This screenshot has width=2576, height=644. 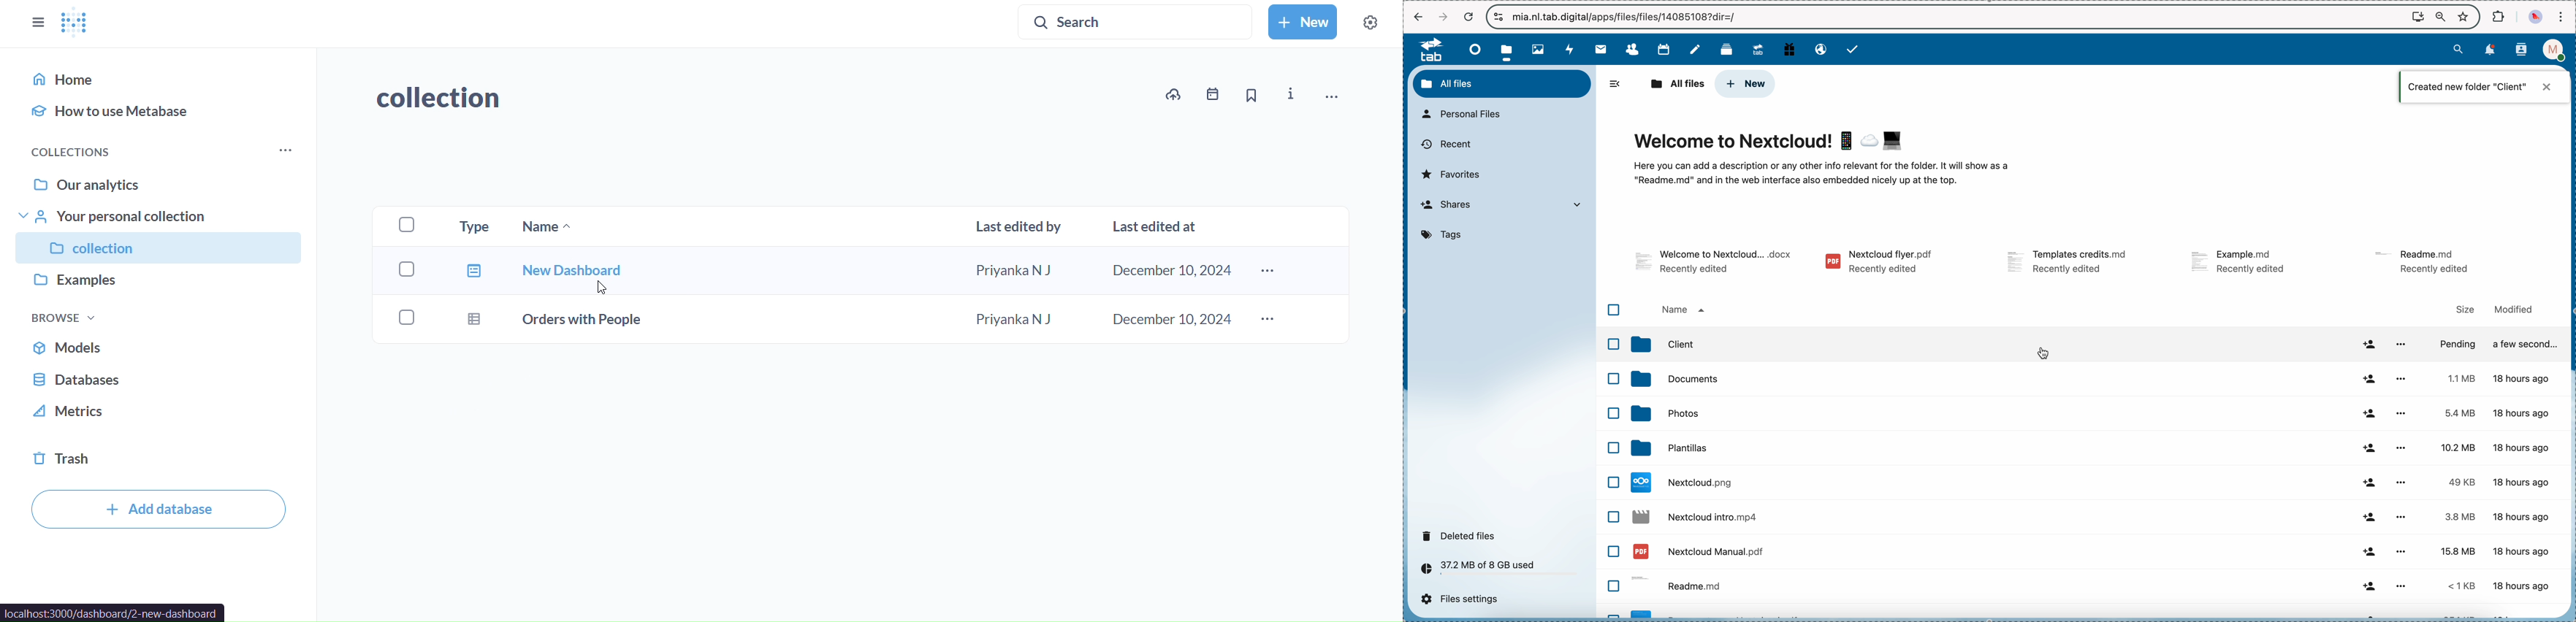 I want to click on share, so click(x=2371, y=515).